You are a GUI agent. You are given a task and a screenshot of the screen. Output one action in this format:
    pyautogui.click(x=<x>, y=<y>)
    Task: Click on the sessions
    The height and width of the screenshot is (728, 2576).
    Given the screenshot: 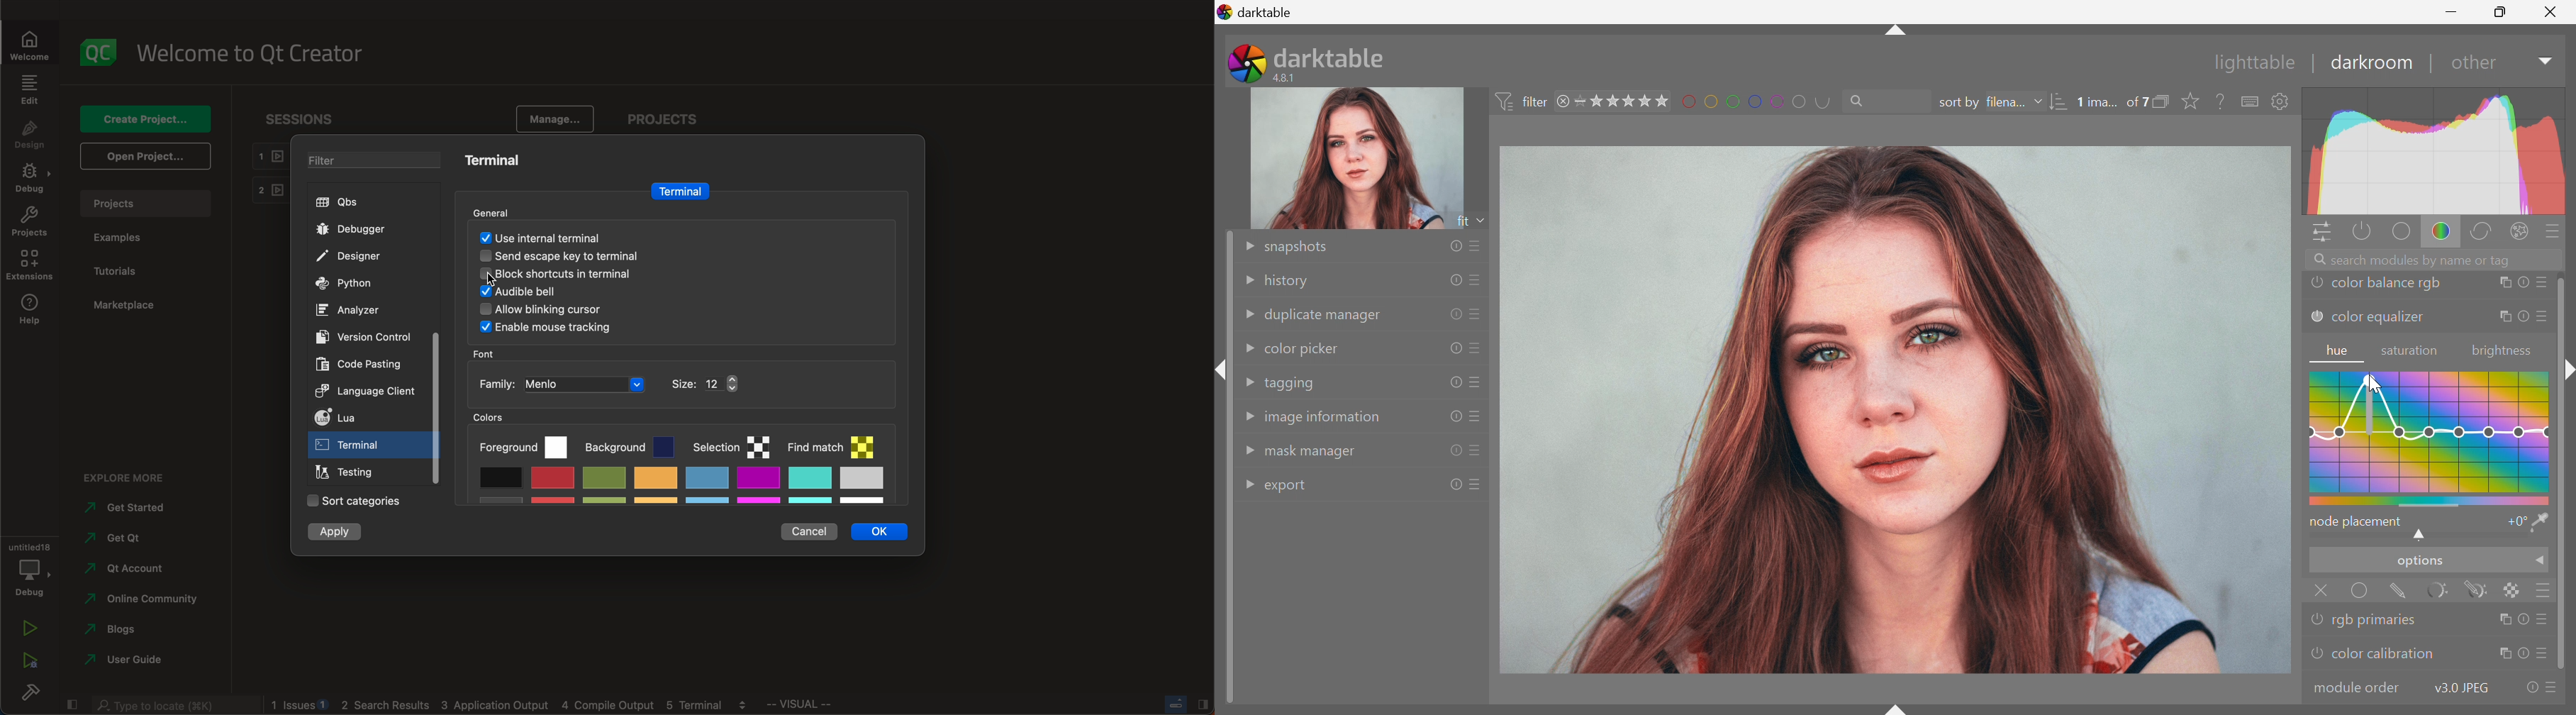 What is the action you would take?
    pyautogui.click(x=294, y=116)
    